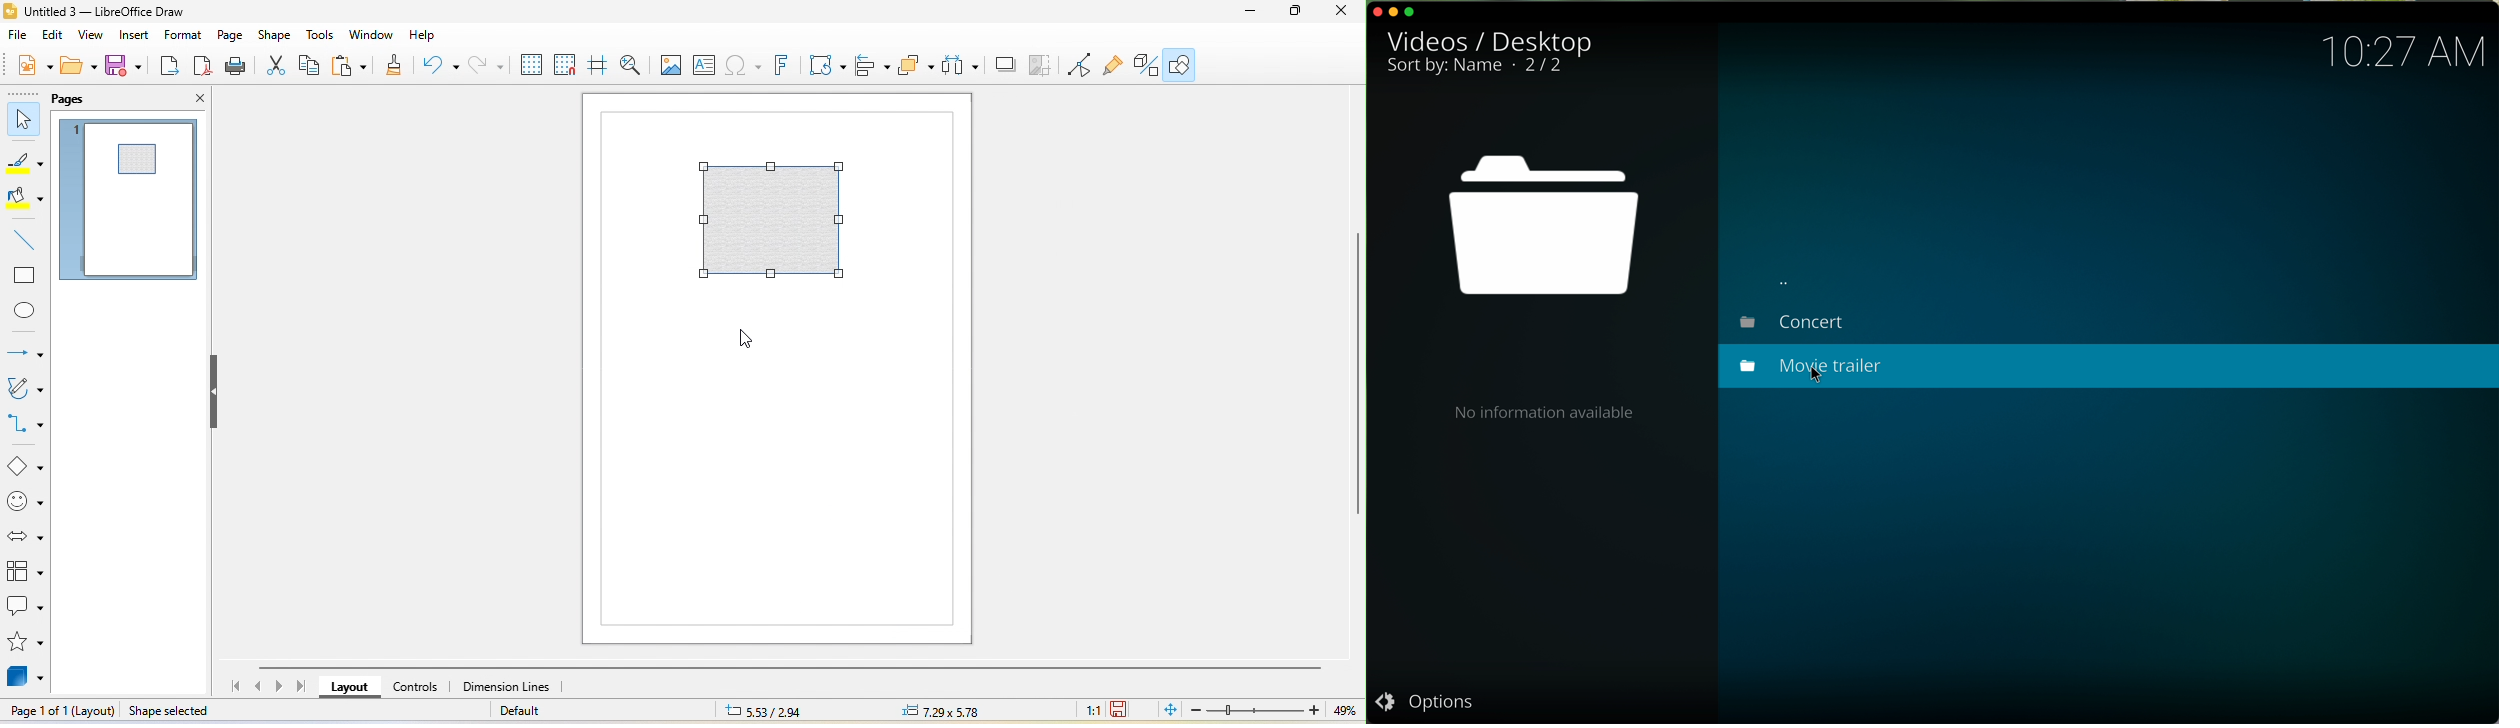  Describe the element at coordinates (1414, 11) in the screenshot. I see `maximise` at that location.